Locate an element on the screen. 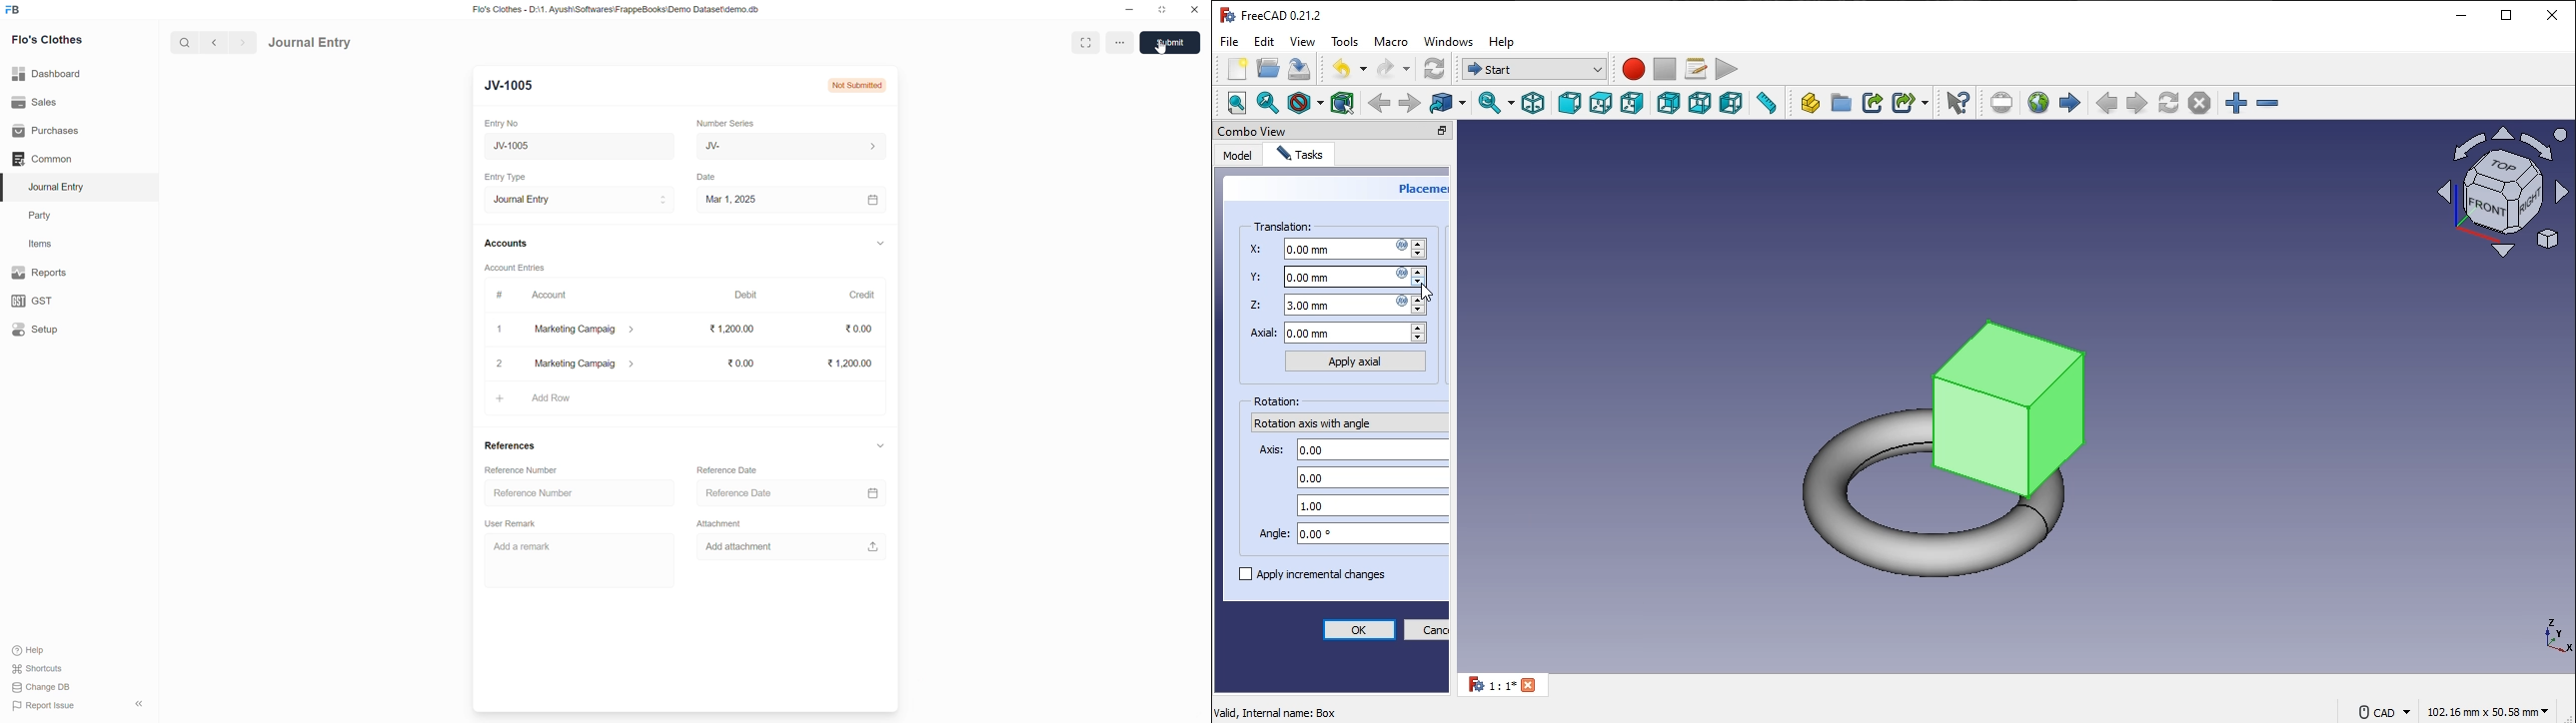 The width and height of the screenshot is (2576, 728). rotation is located at coordinates (1276, 402).